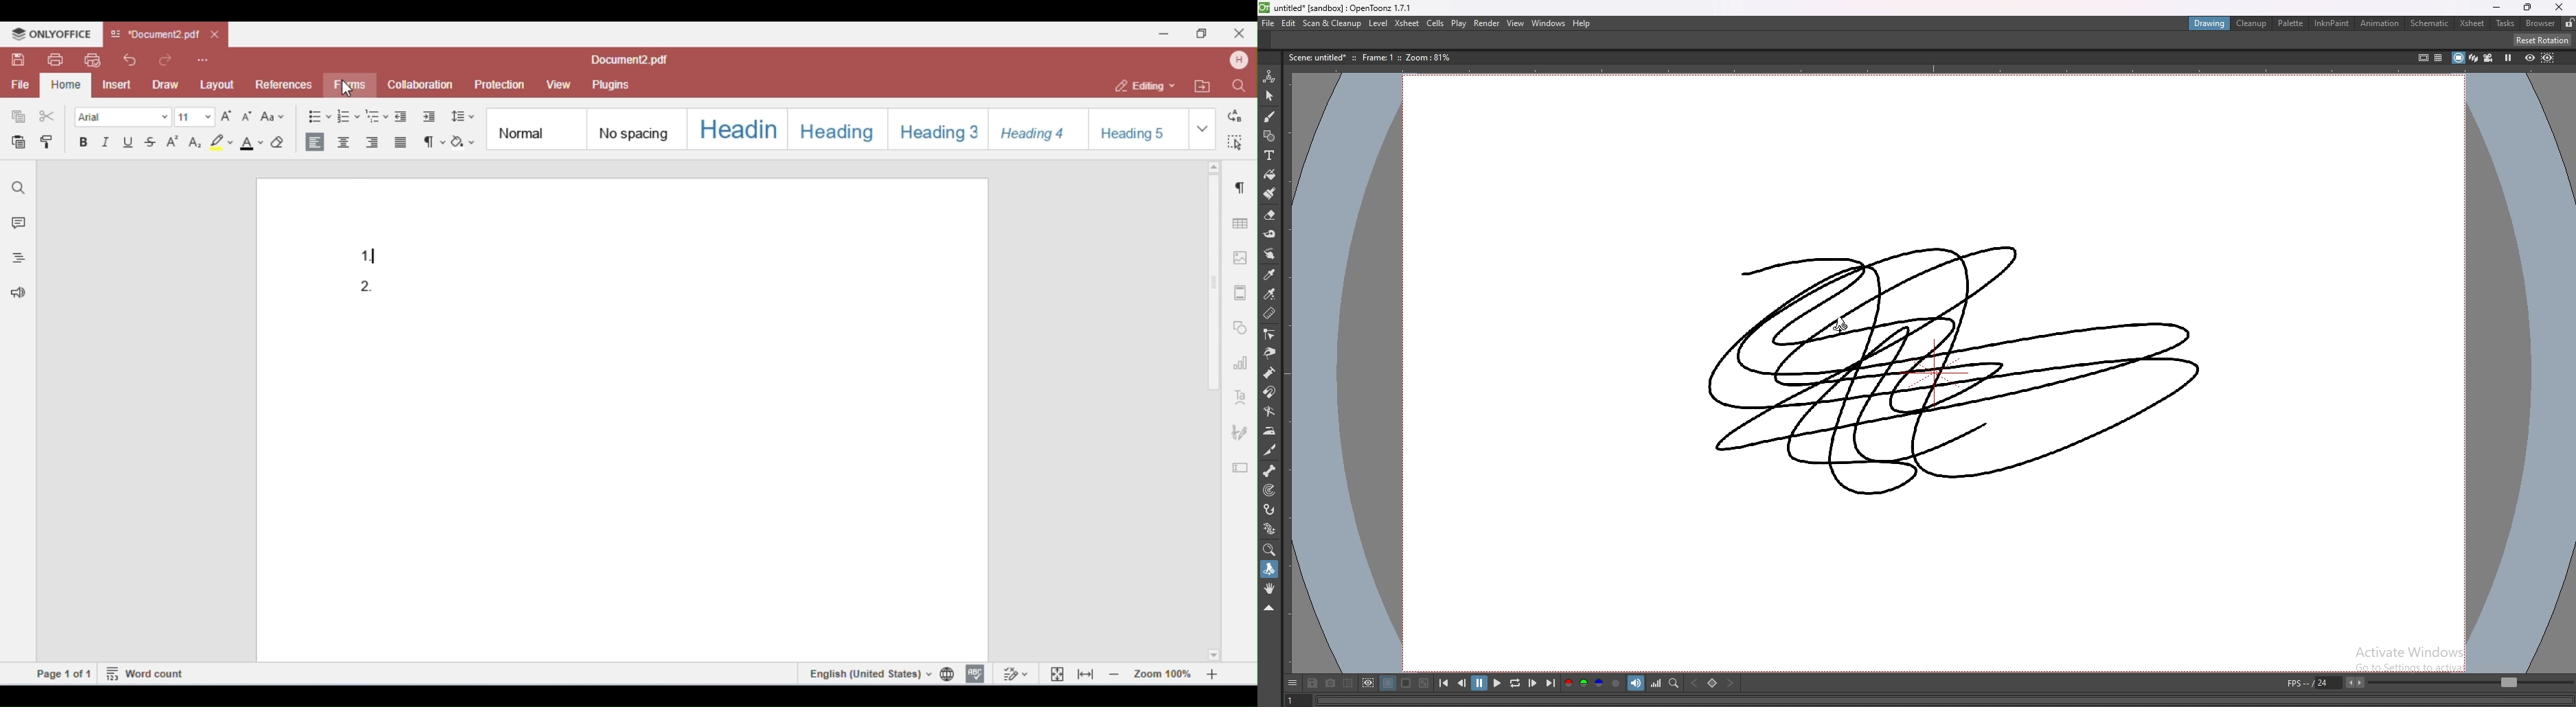  I want to click on next key, so click(1729, 683).